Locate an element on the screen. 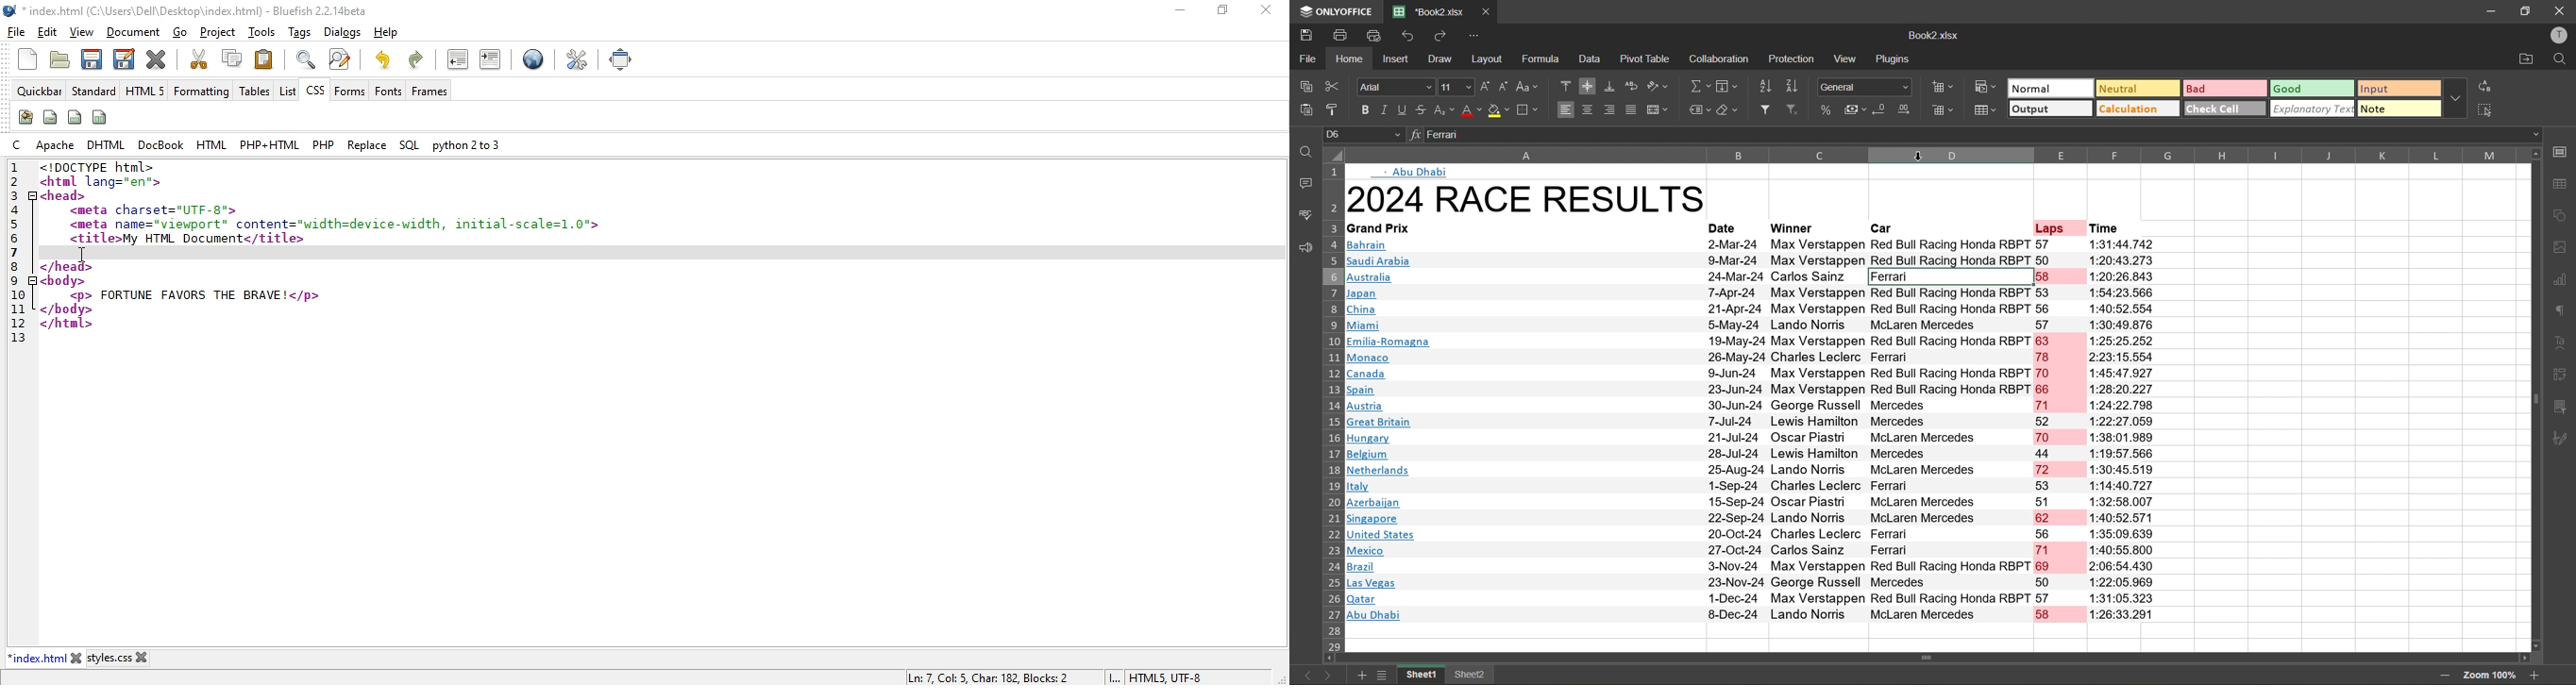 This screenshot has height=700, width=2576. images is located at coordinates (2563, 249).